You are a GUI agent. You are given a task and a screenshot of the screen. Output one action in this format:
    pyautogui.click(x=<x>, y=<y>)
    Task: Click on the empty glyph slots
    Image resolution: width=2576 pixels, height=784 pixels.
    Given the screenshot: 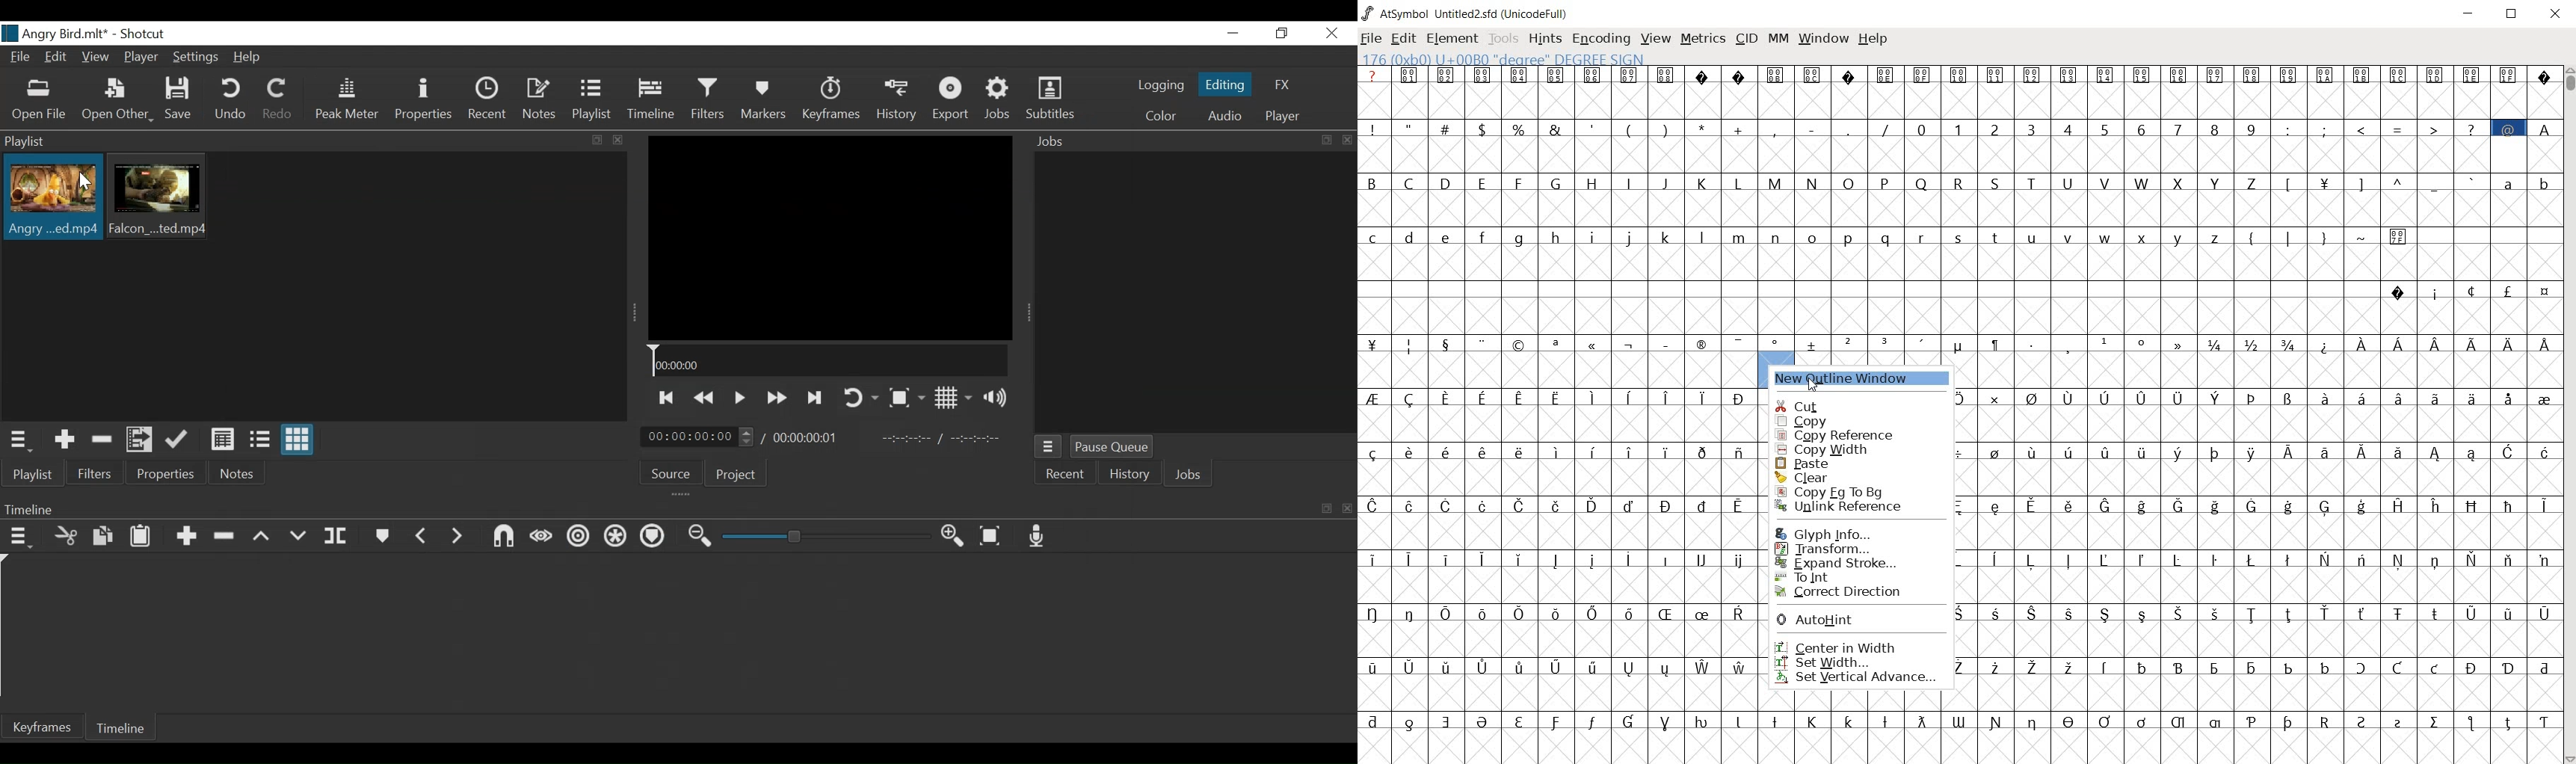 What is the action you would take?
    pyautogui.click(x=1560, y=371)
    